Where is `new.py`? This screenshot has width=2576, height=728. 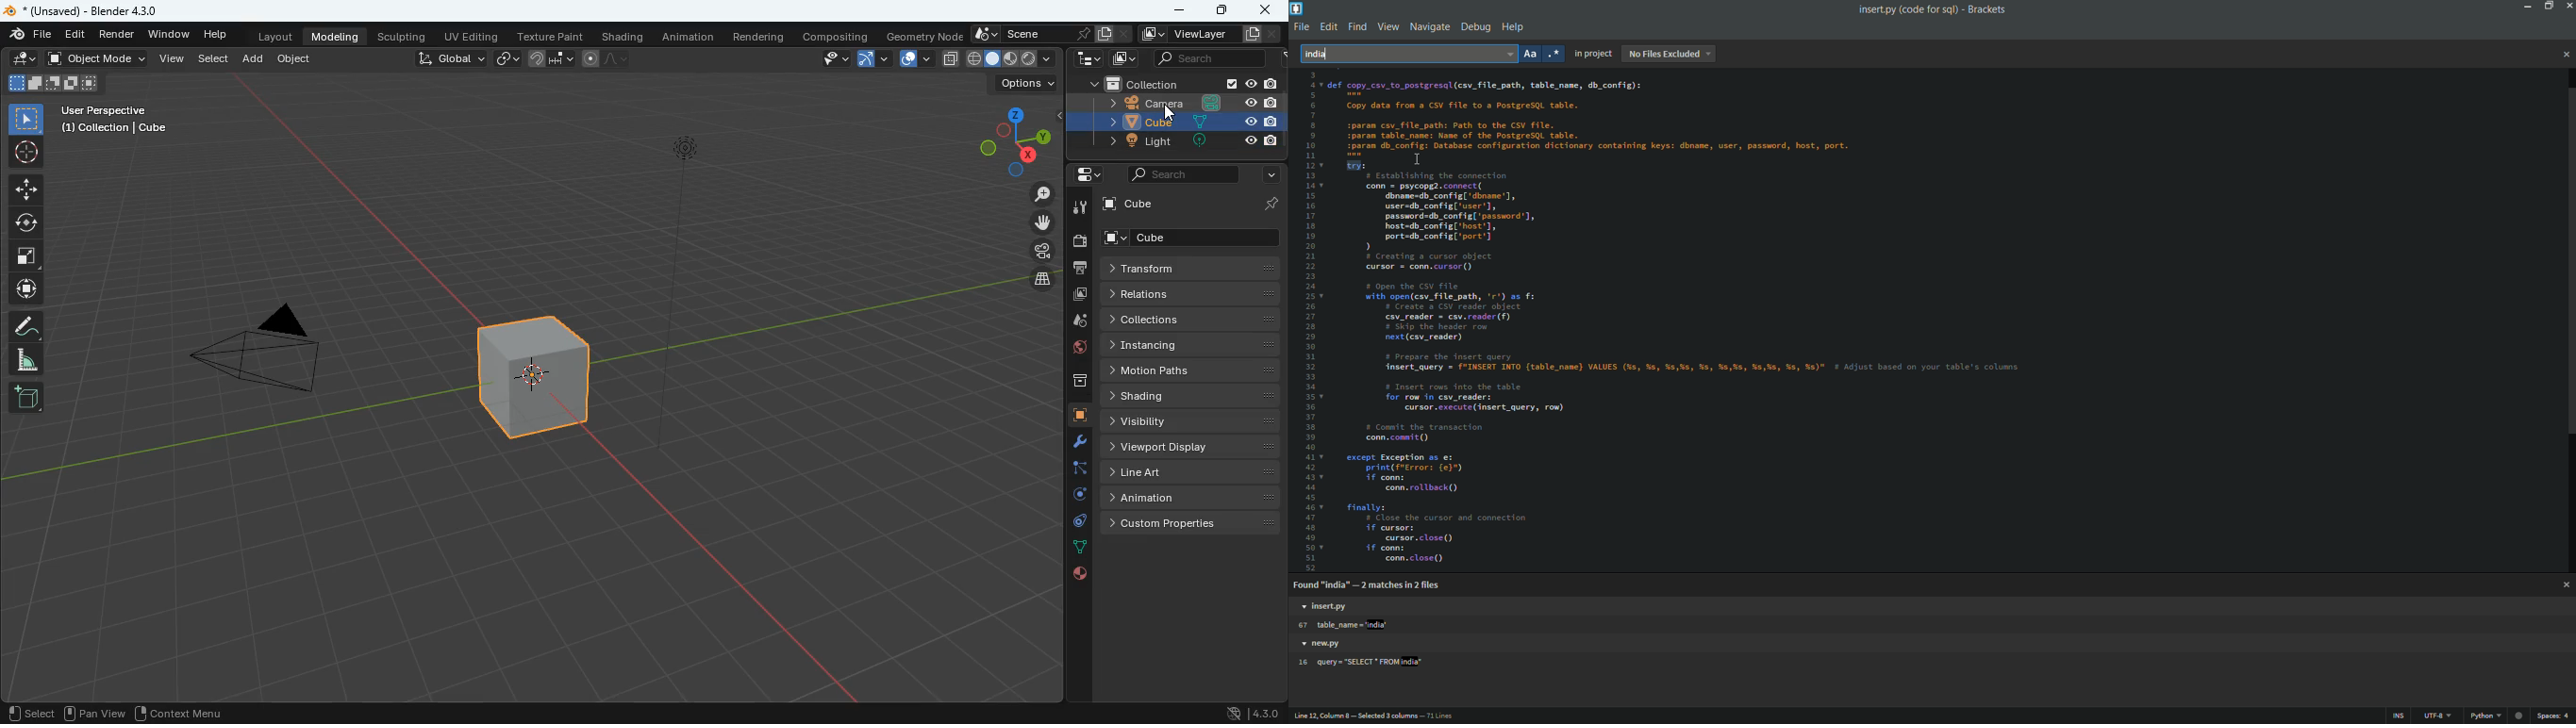 new.py is located at coordinates (1320, 642).